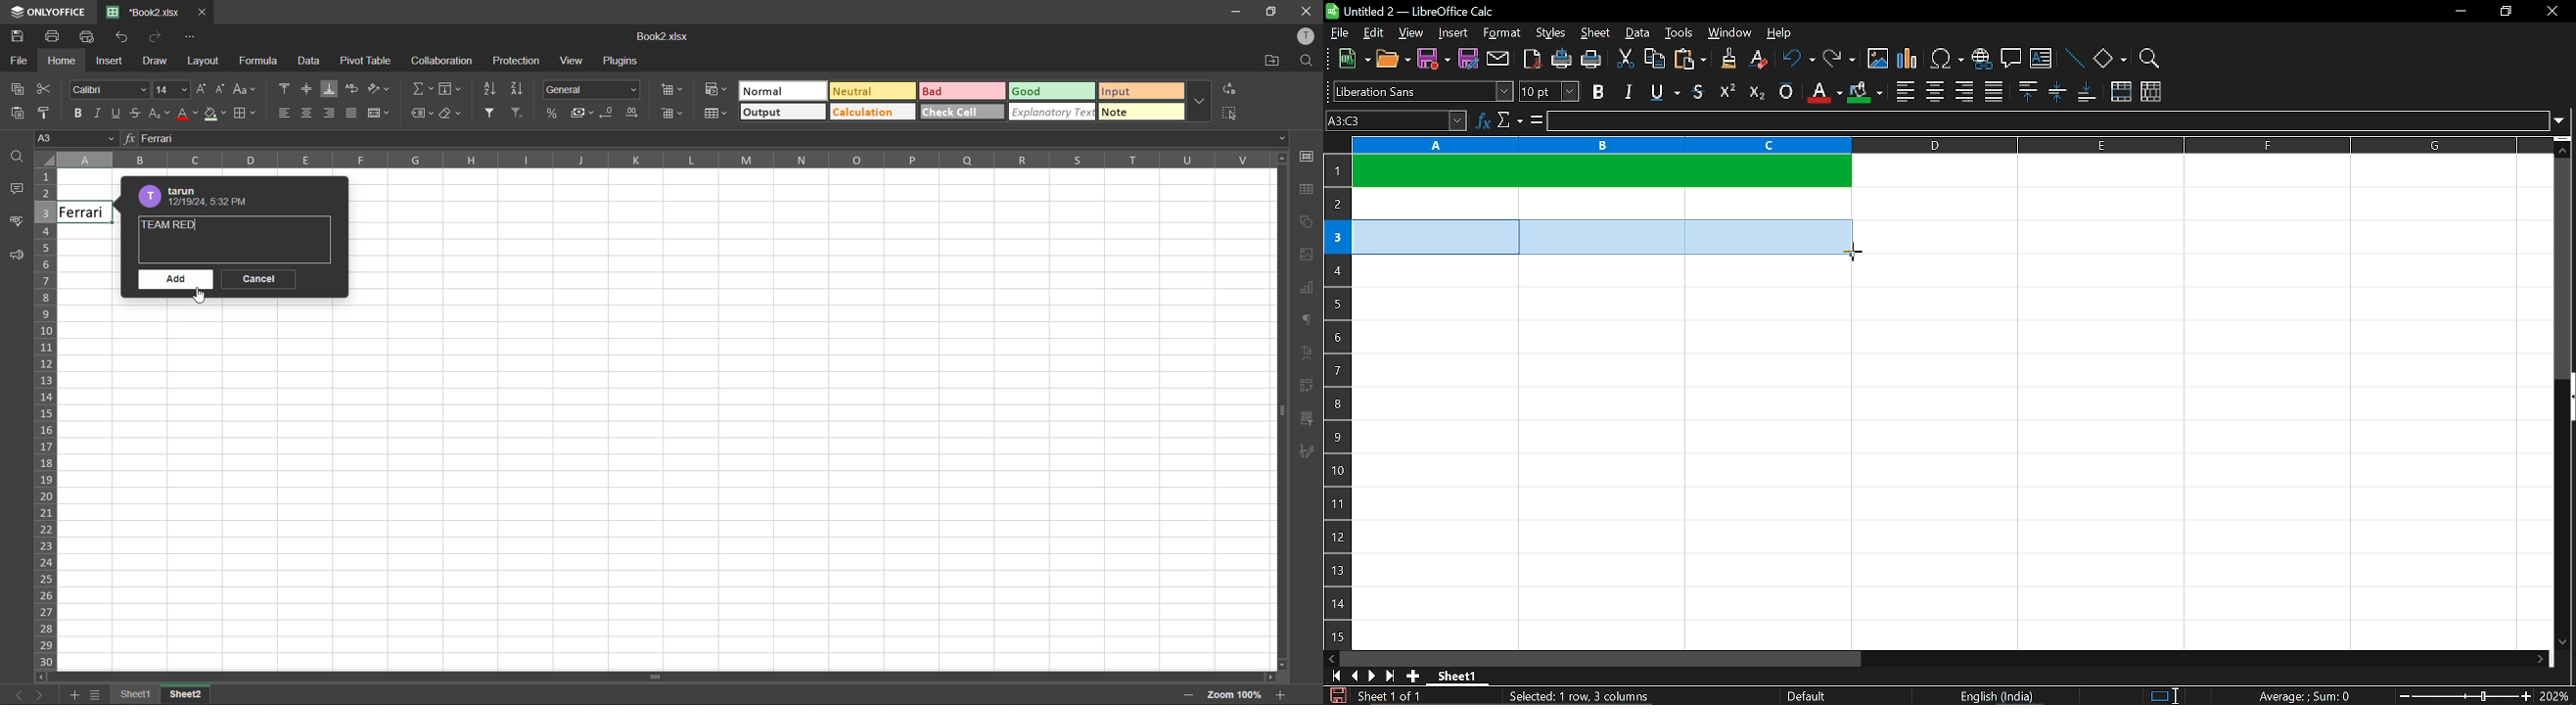  What do you see at coordinates (1584, 696) in the screenshot?
I see `Selected: 1 row, 3 columns` at bounding box center [1584, 696].